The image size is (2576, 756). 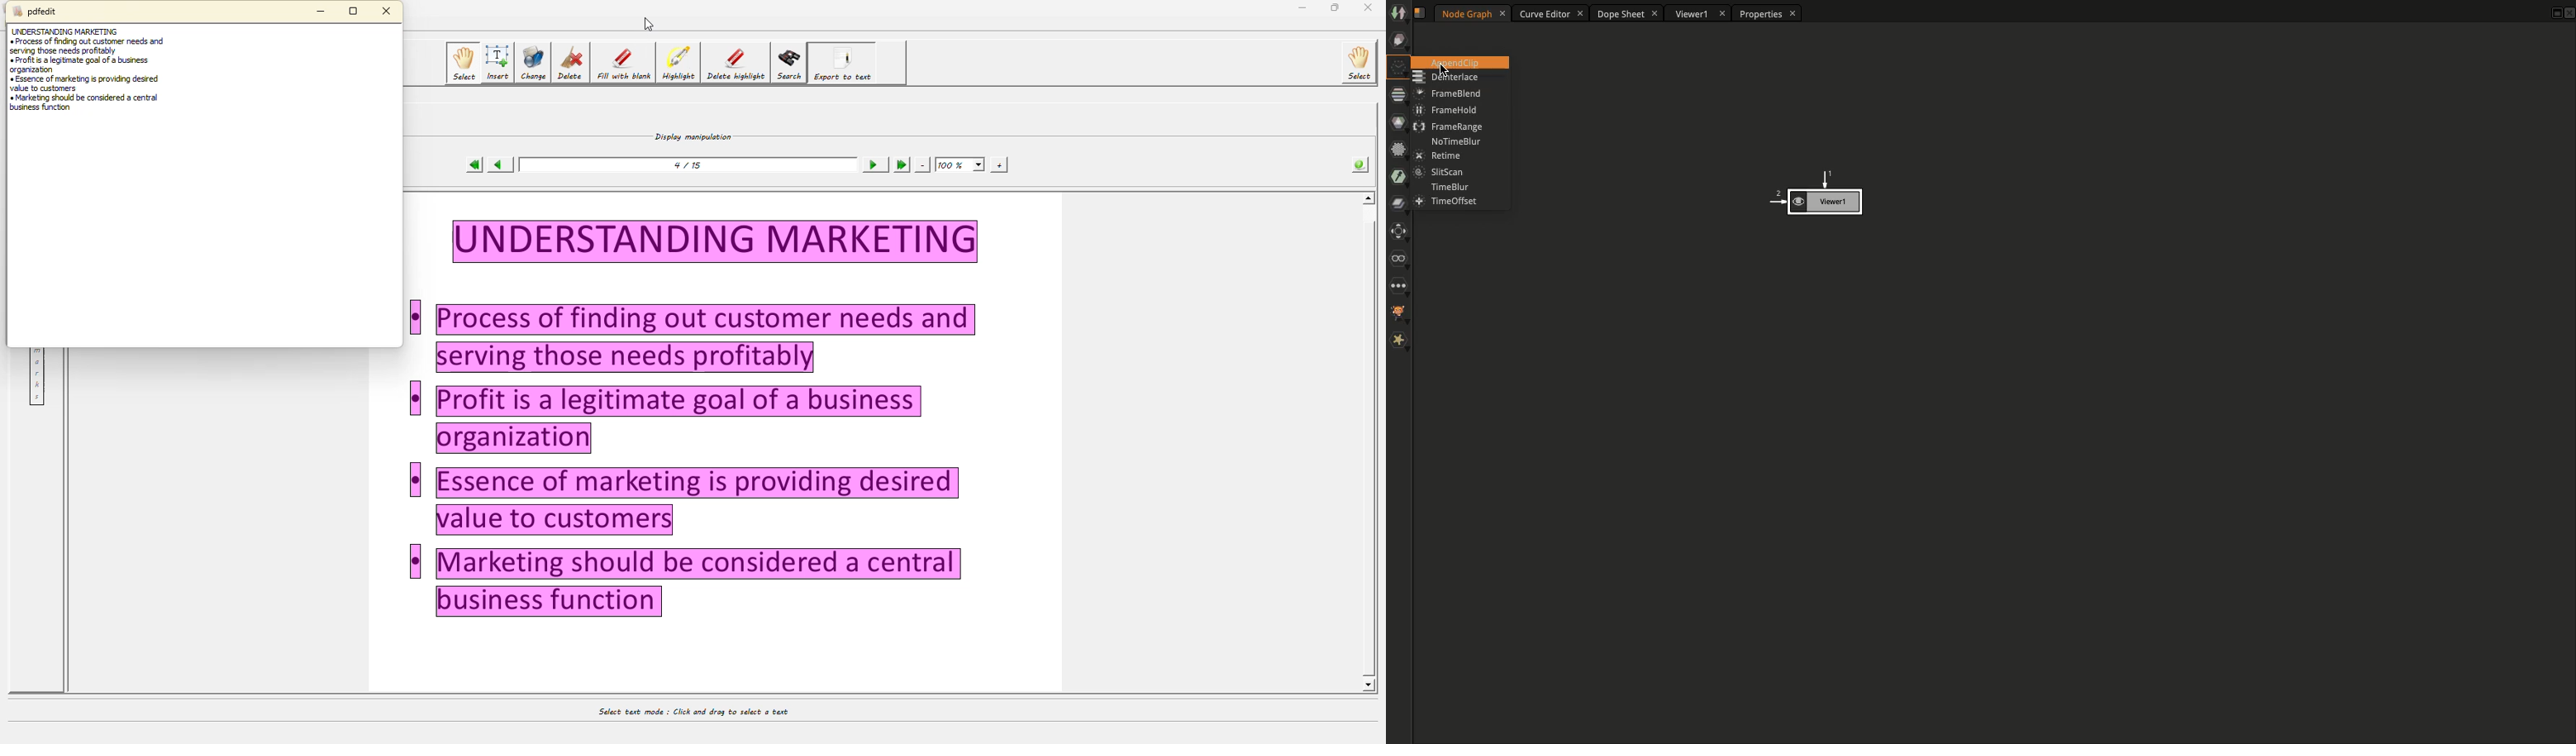 I want to click on Other, so click(x=1399, y=285).